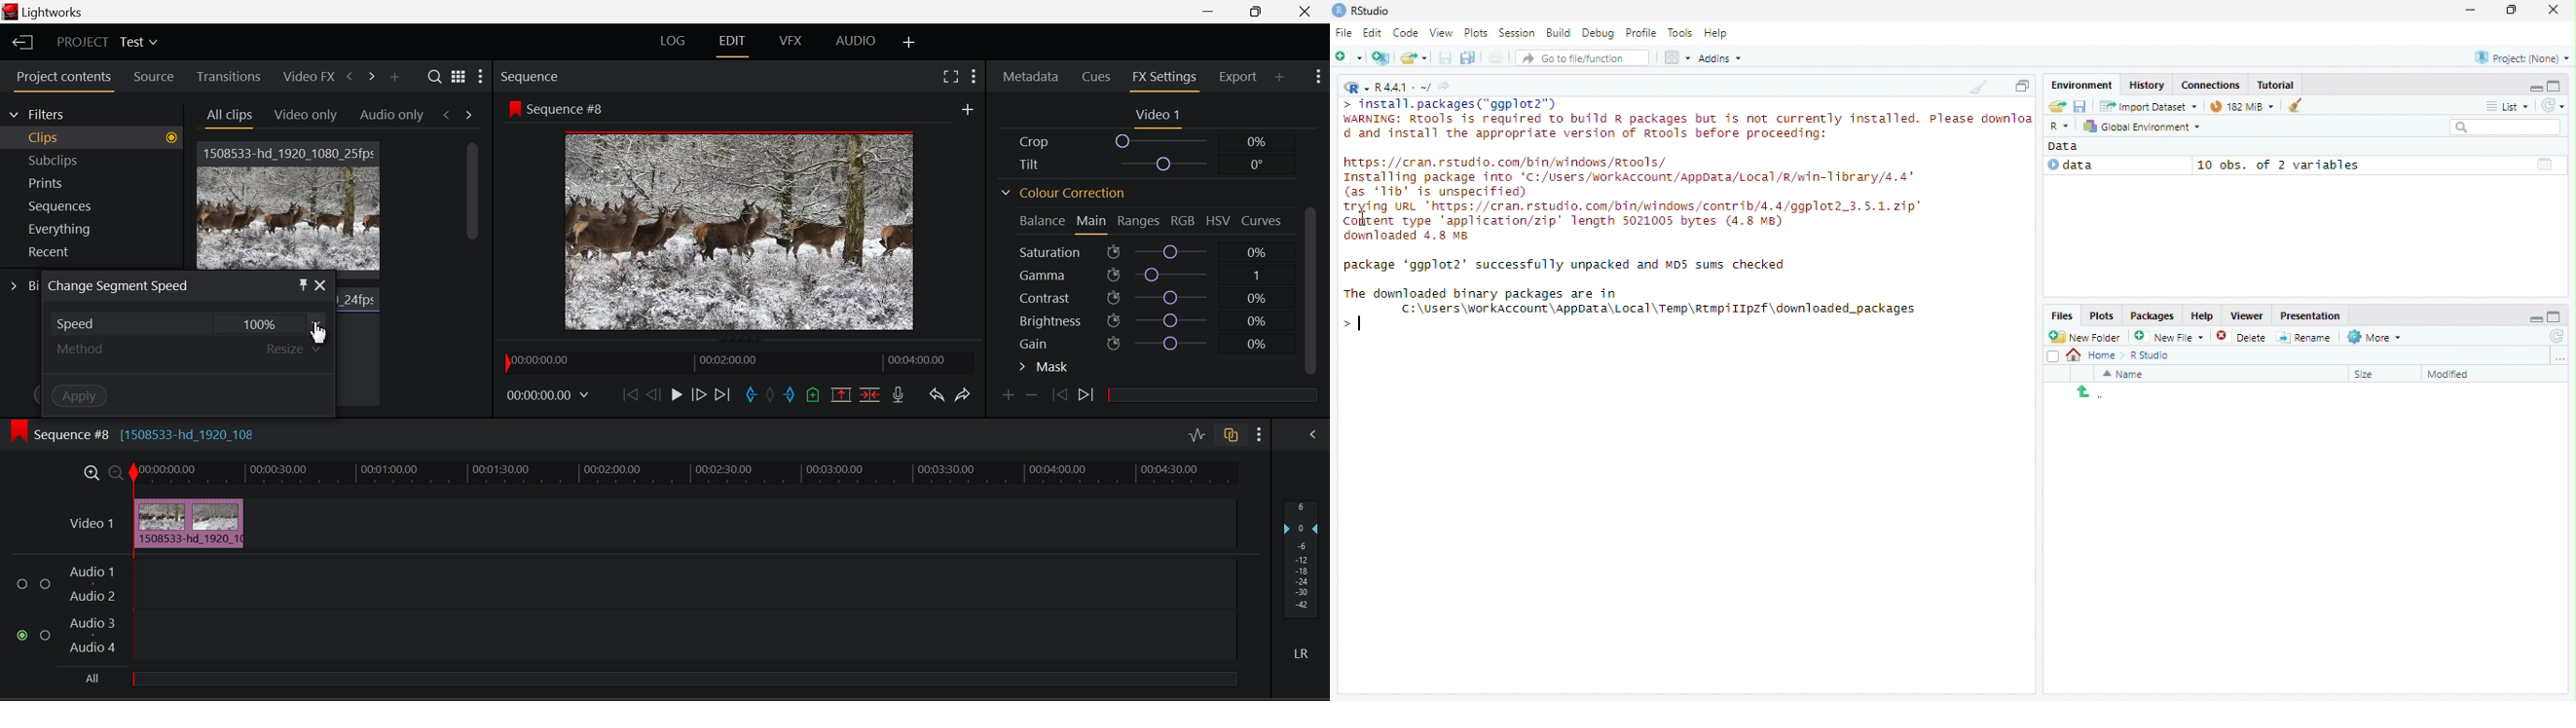 This screenshot has height=728, width=2576. I want to click on Main Tab Open, so click(1092, 223).